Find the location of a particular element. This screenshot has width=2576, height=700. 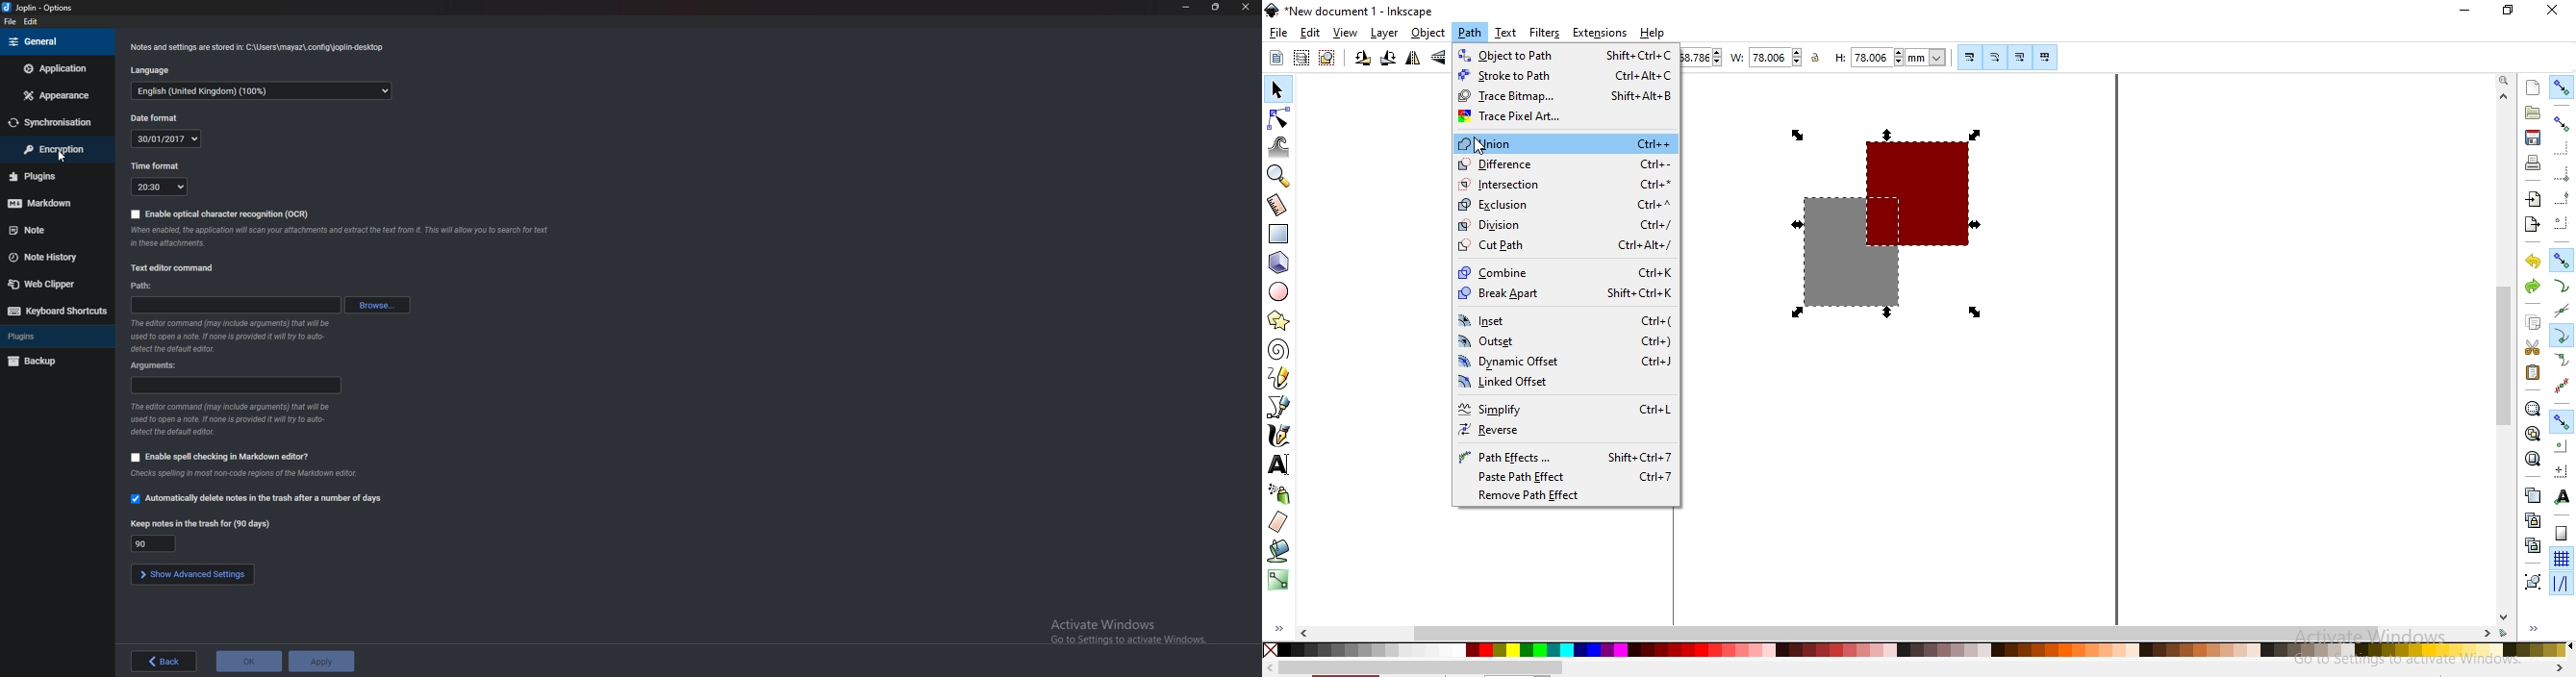

plugins is located at coordinates (54, 335).